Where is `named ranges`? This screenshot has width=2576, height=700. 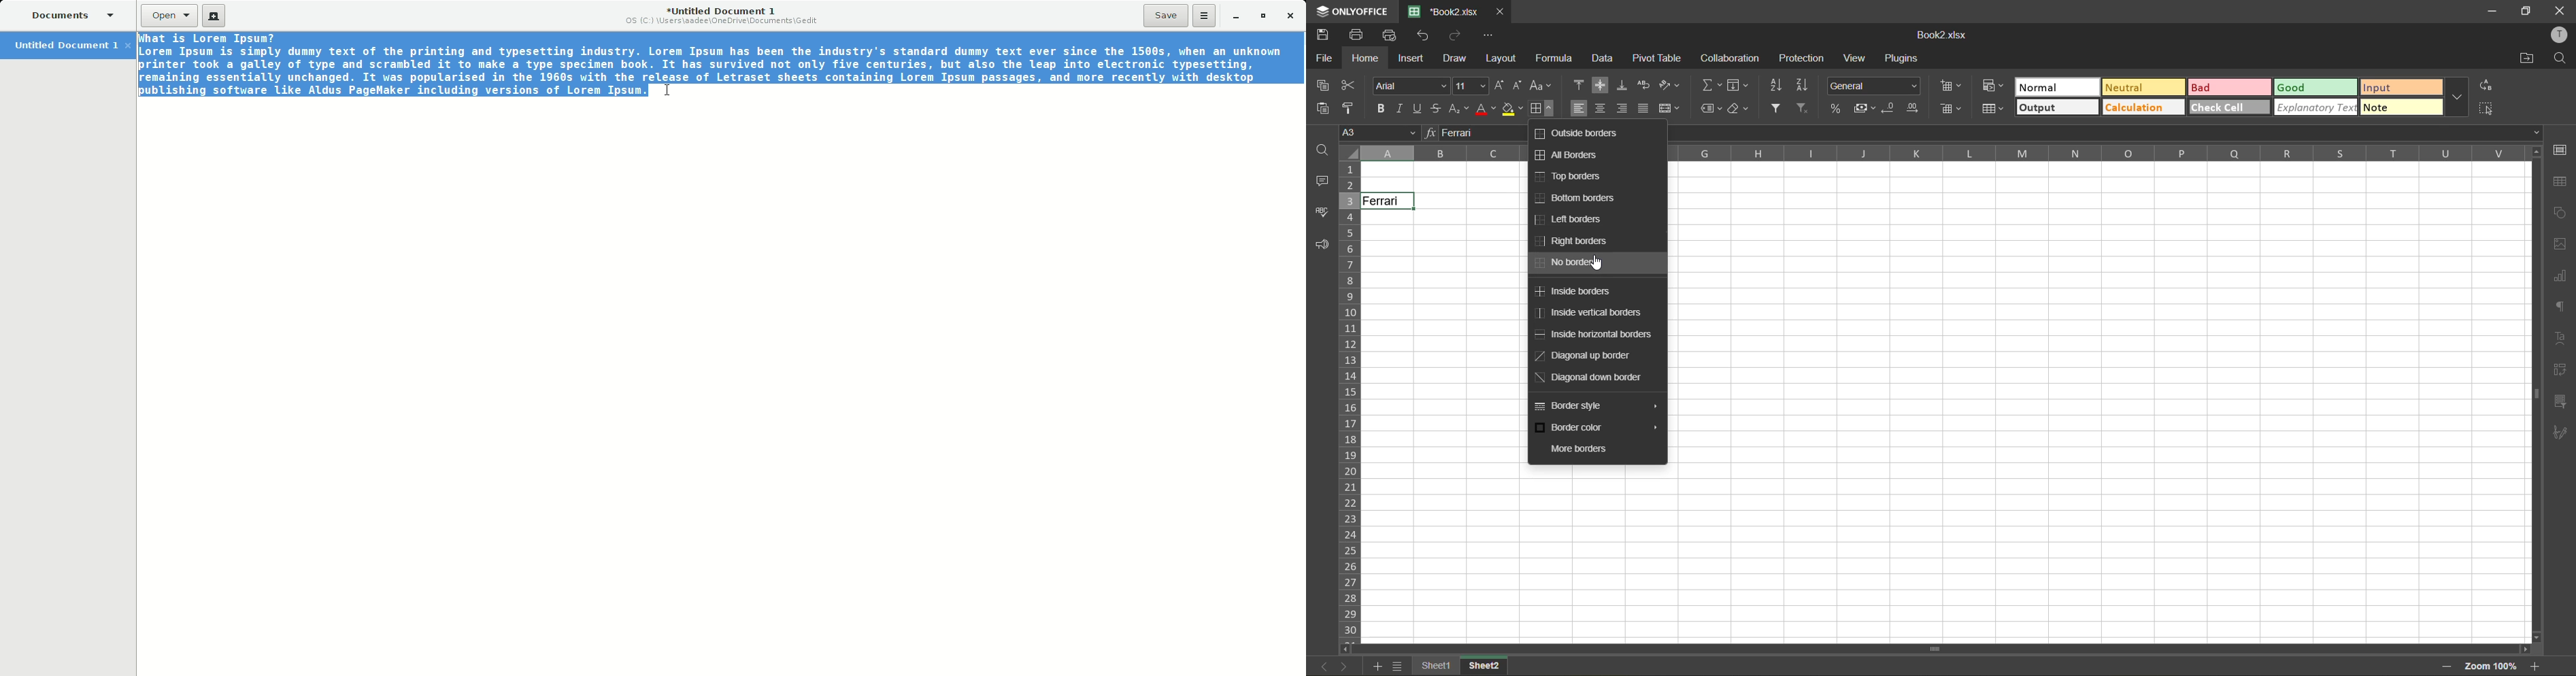 named ranges is located at coordinates (1712, 110).